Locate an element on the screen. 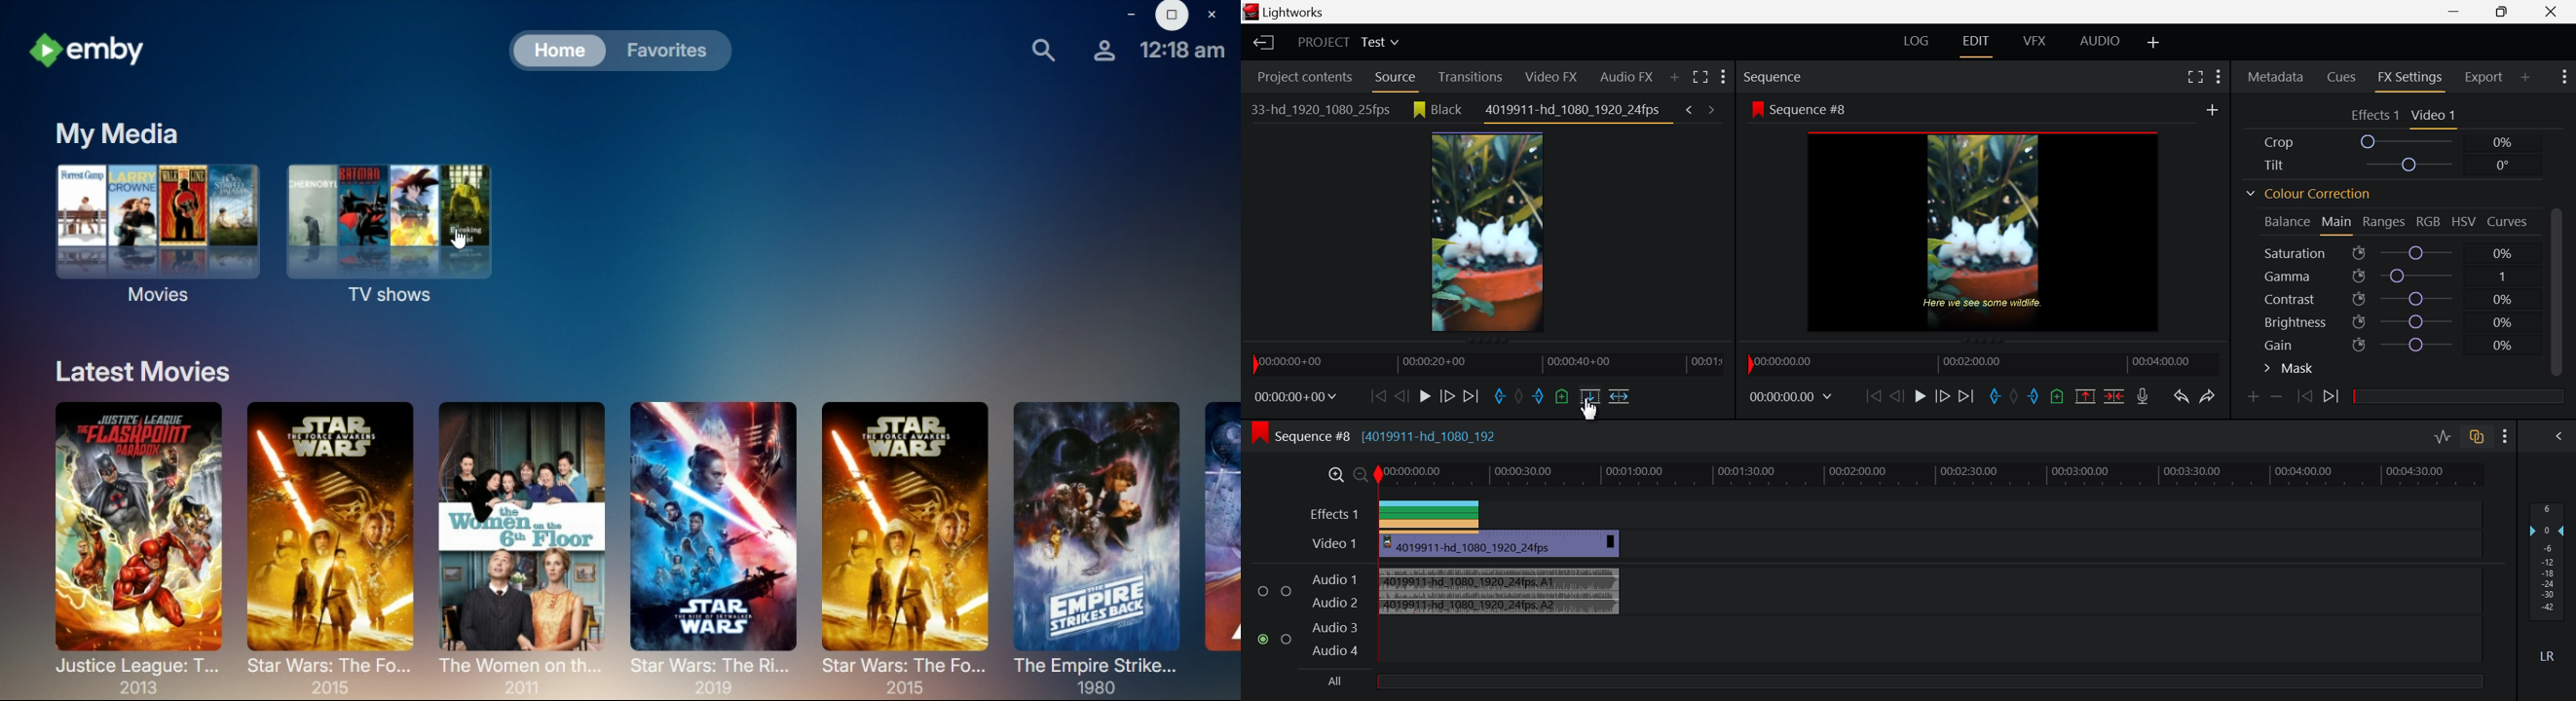 The width and height of the screenshot is (2576, 728). Mark In is located at coordinates (1992, 393).